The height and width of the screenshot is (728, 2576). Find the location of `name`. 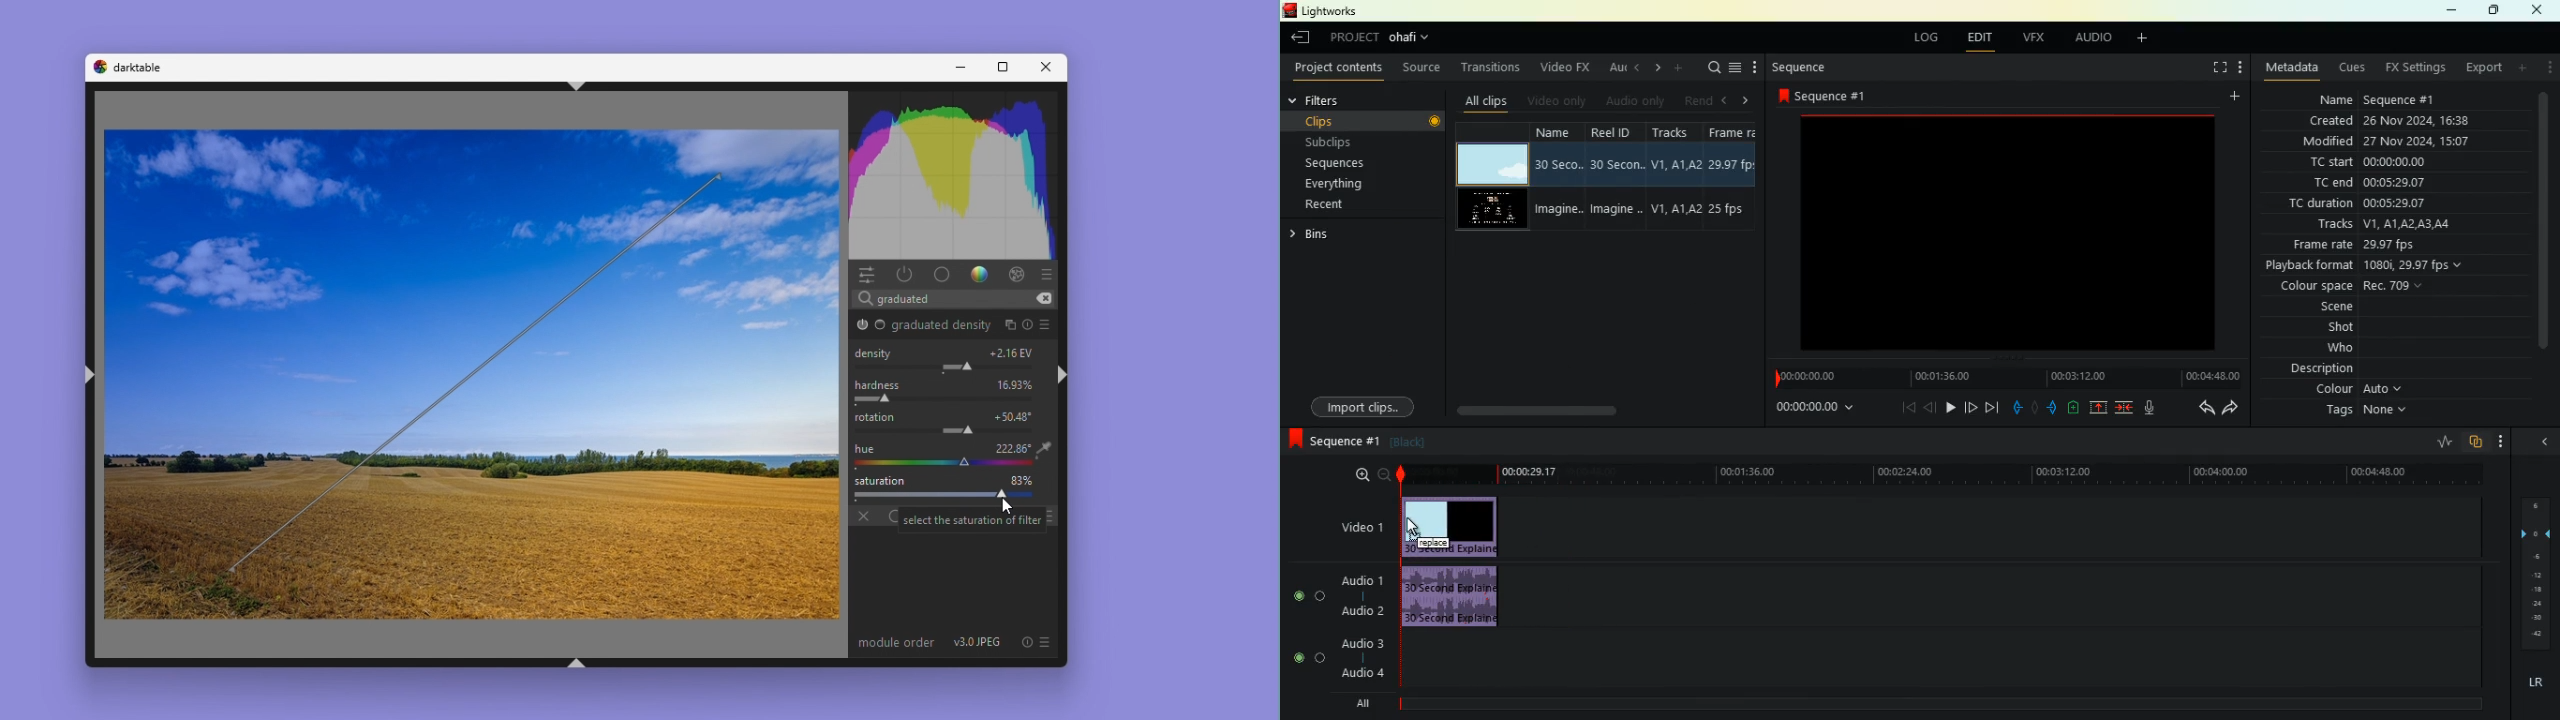

name is located at coordinates (1559, 131).